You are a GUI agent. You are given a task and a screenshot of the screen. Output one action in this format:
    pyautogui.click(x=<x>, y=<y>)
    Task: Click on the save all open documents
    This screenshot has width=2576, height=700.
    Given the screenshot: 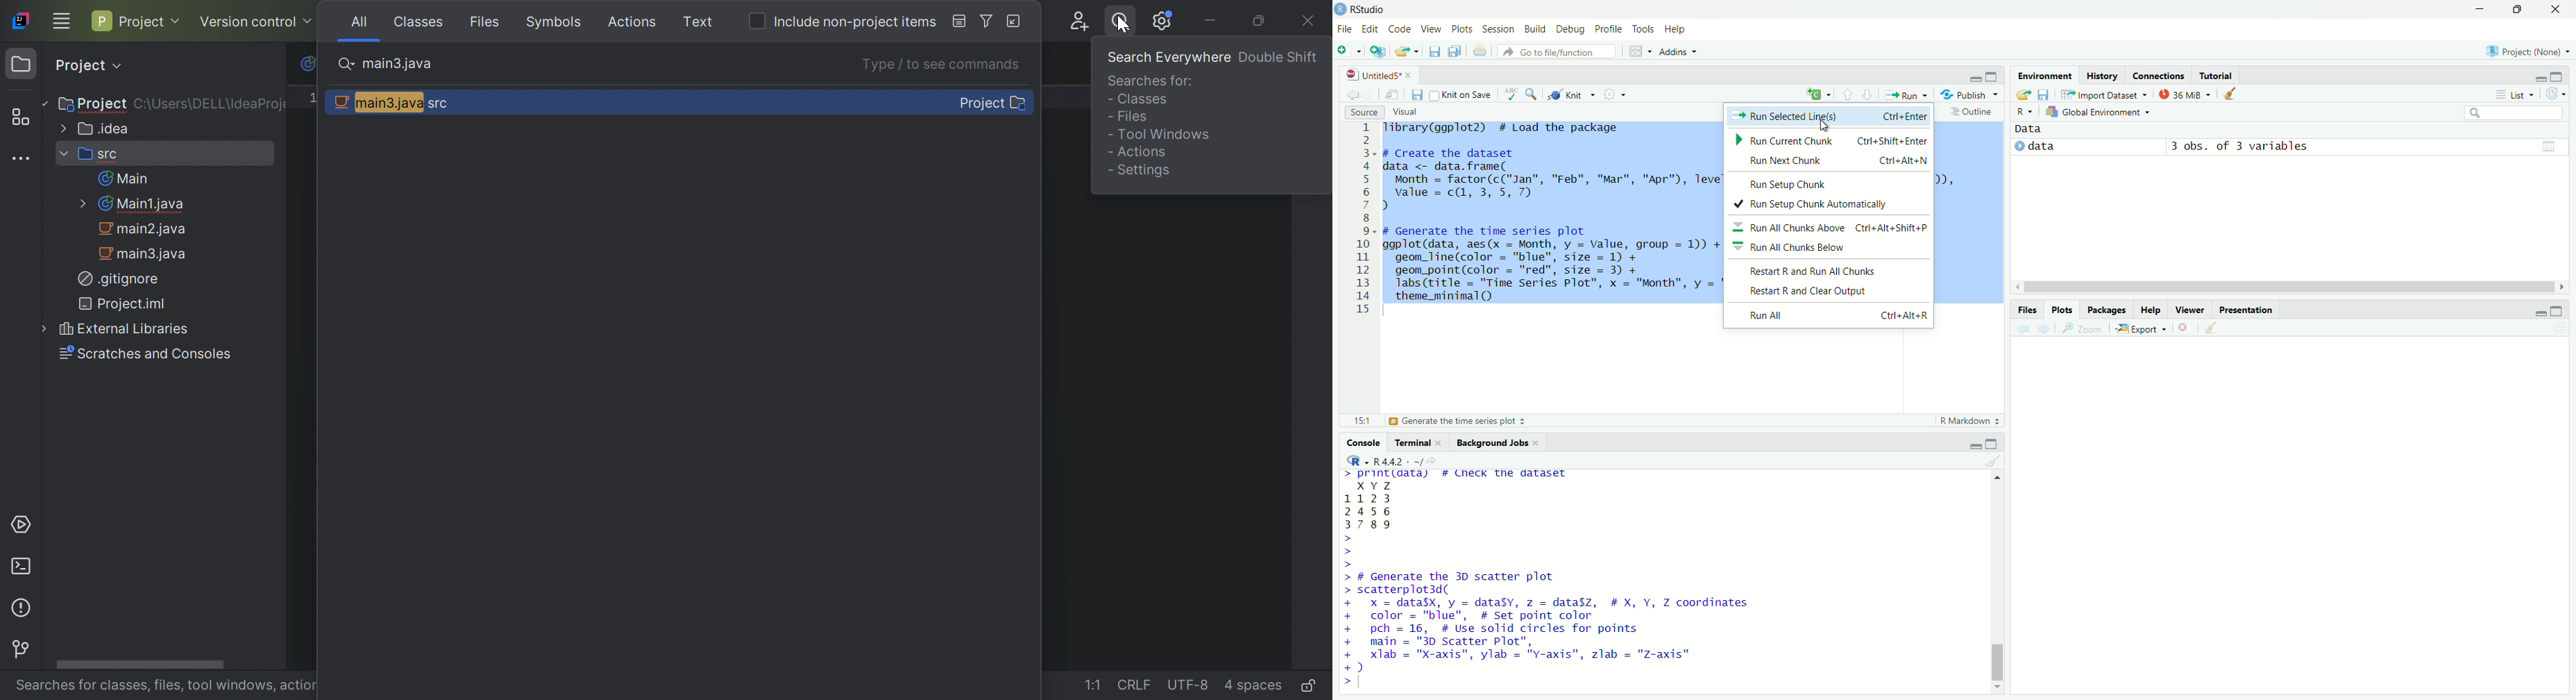 What is the action you would take?
    pyautogui.click(x=1455, y=51)
    